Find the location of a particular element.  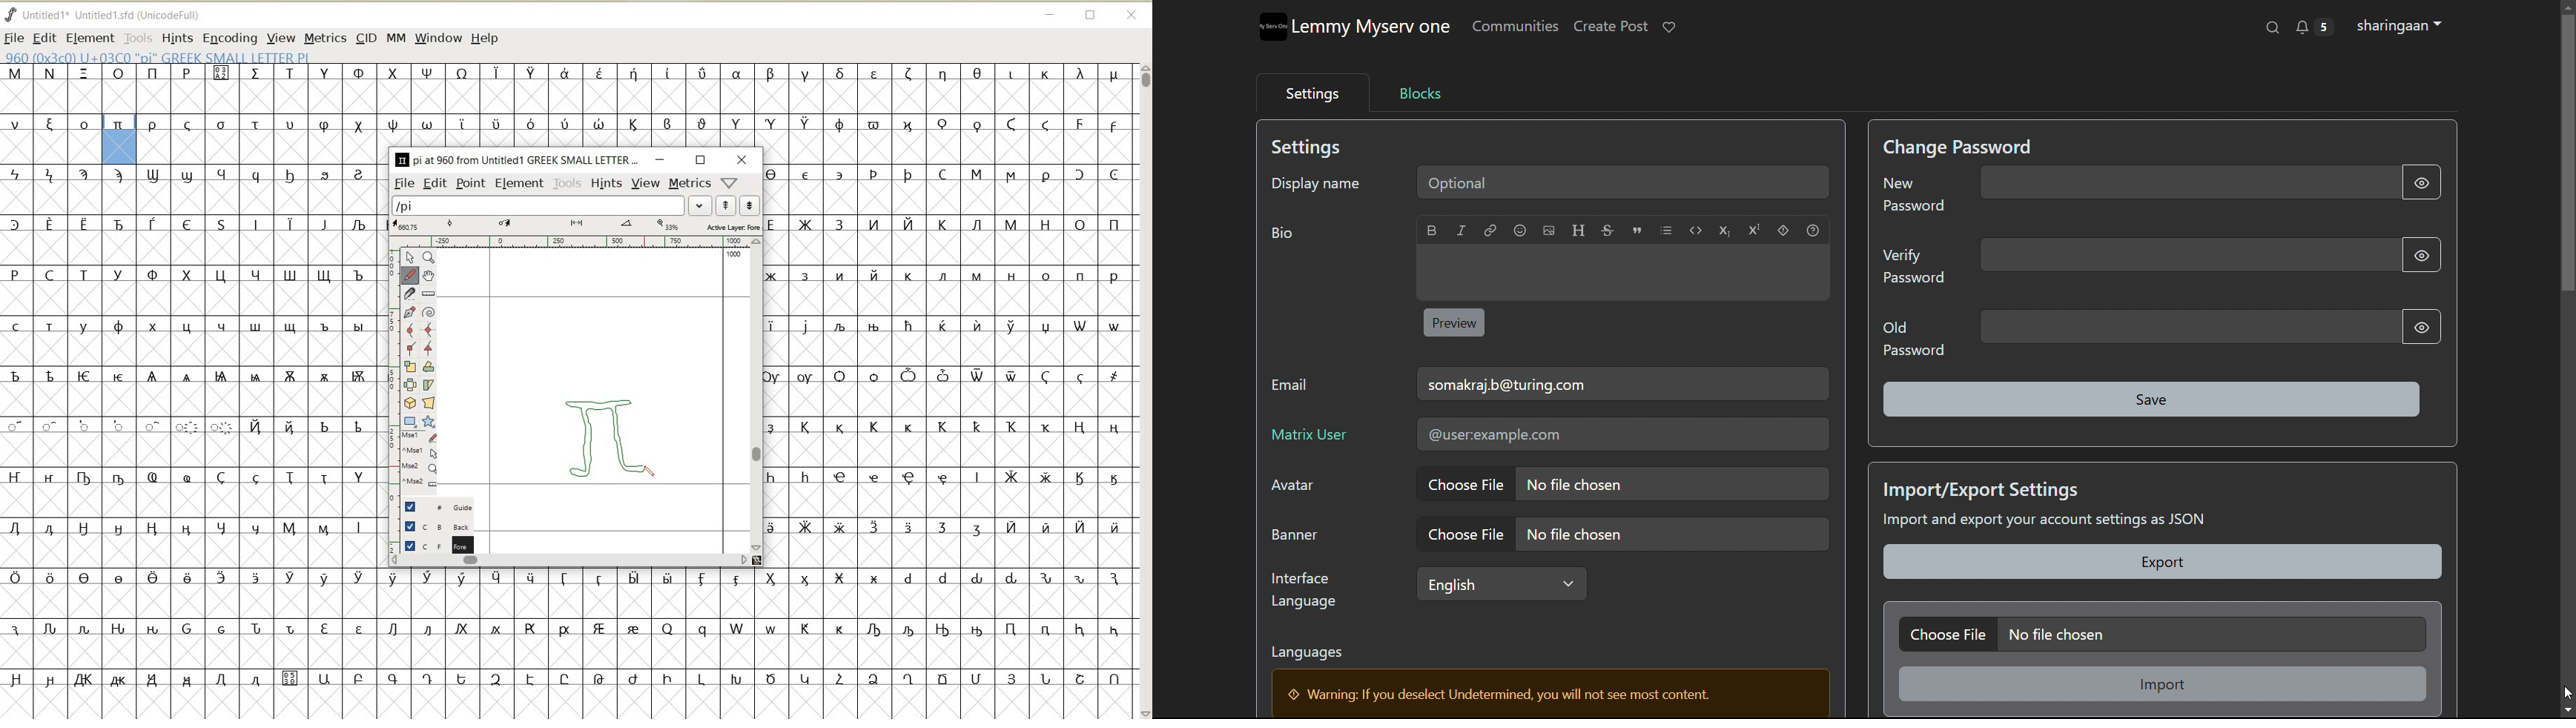

save is located at coordinates (2151, 399).